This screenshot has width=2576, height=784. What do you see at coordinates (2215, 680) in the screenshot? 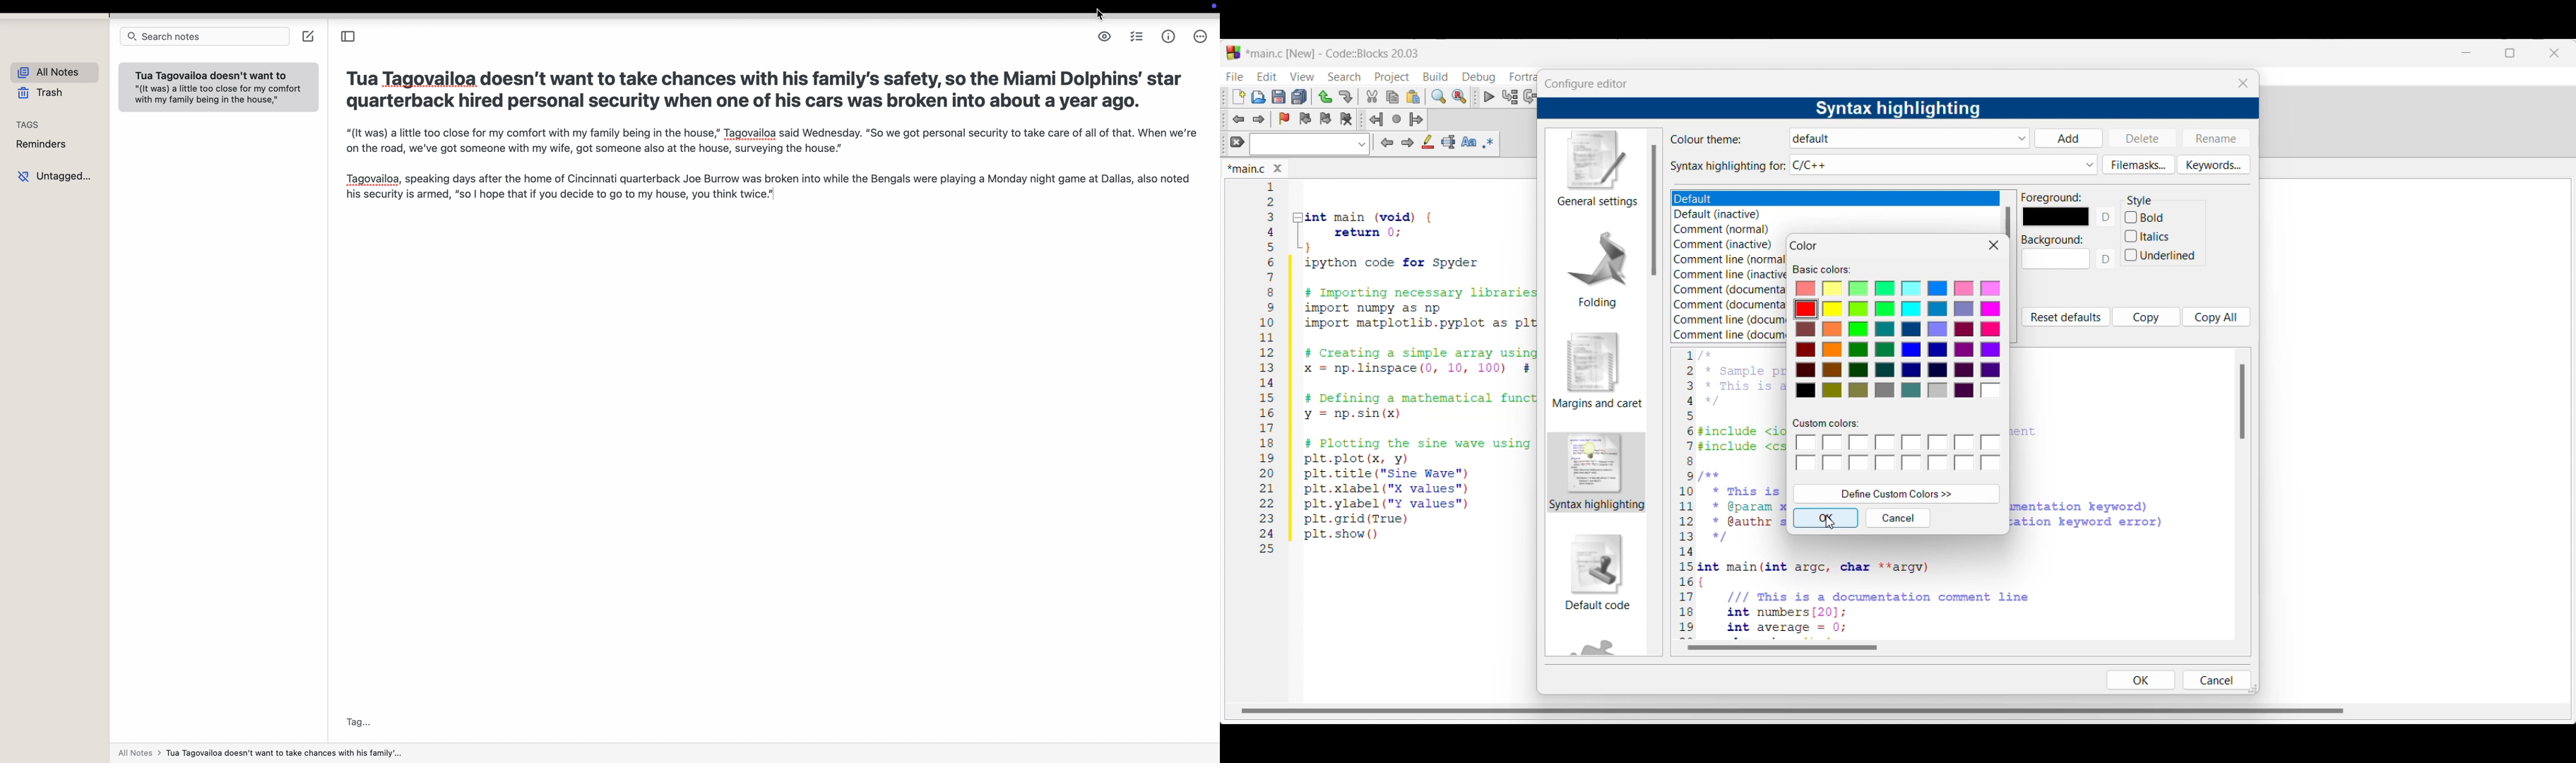
I see `Cancel` at bounding box center [2215, 680].